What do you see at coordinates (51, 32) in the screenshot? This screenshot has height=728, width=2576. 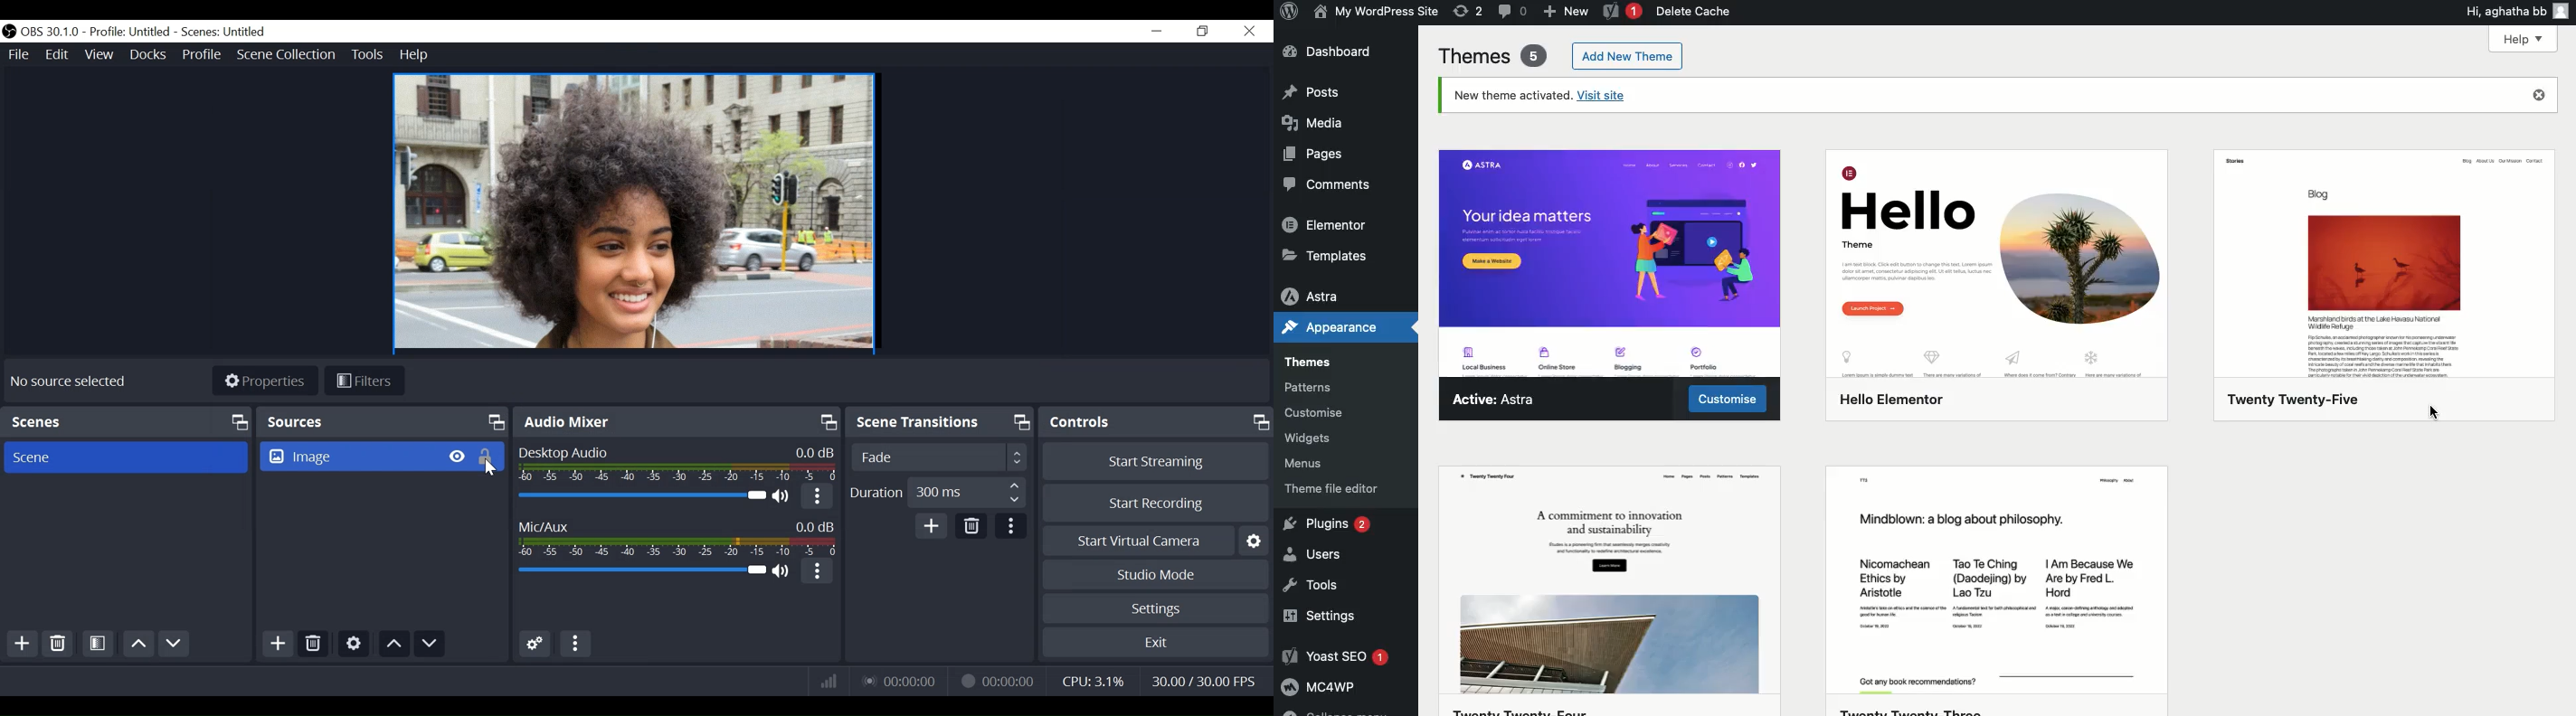 I see `OBS 30.1.0` at bounding box center [51, 32].